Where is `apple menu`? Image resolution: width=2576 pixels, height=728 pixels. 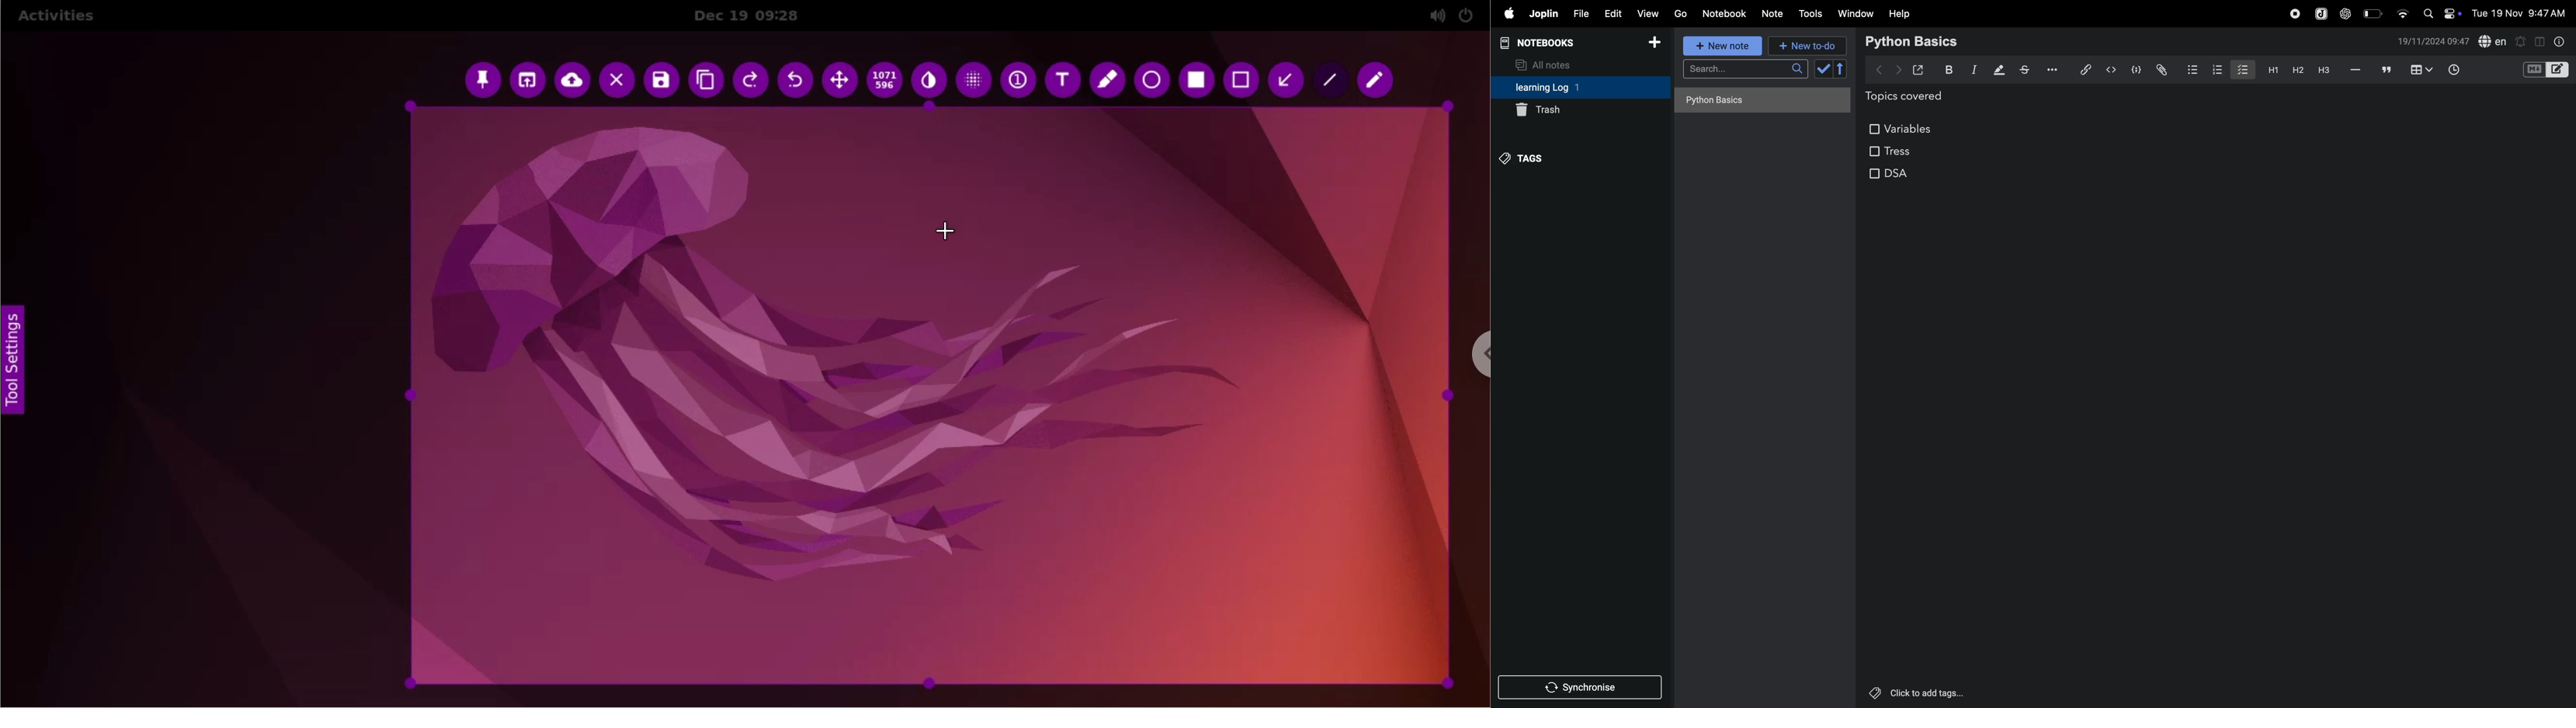
apple menu is located at coordinates (1505, 14).